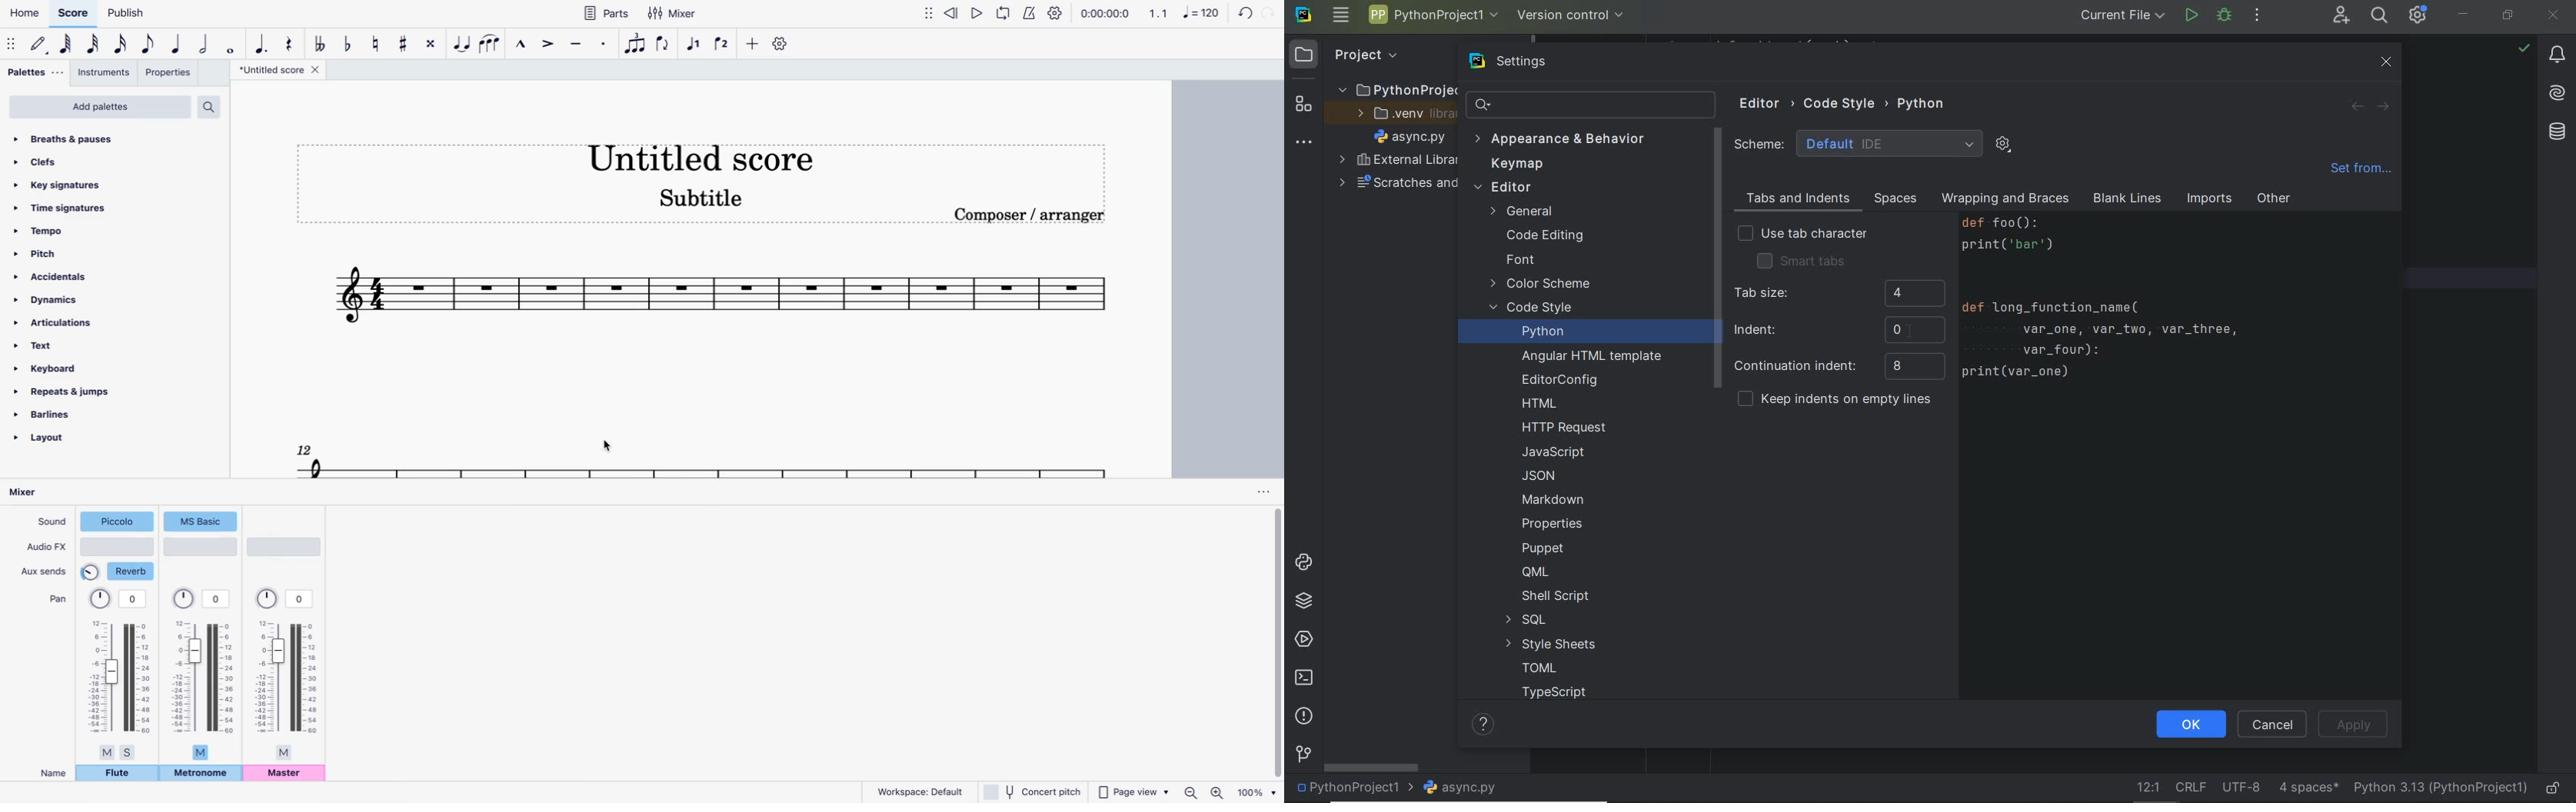  What do you see at coordinates (1909, 330) in the screenshot?
I see `Cursor Position` at bounding box center [1909, 330].